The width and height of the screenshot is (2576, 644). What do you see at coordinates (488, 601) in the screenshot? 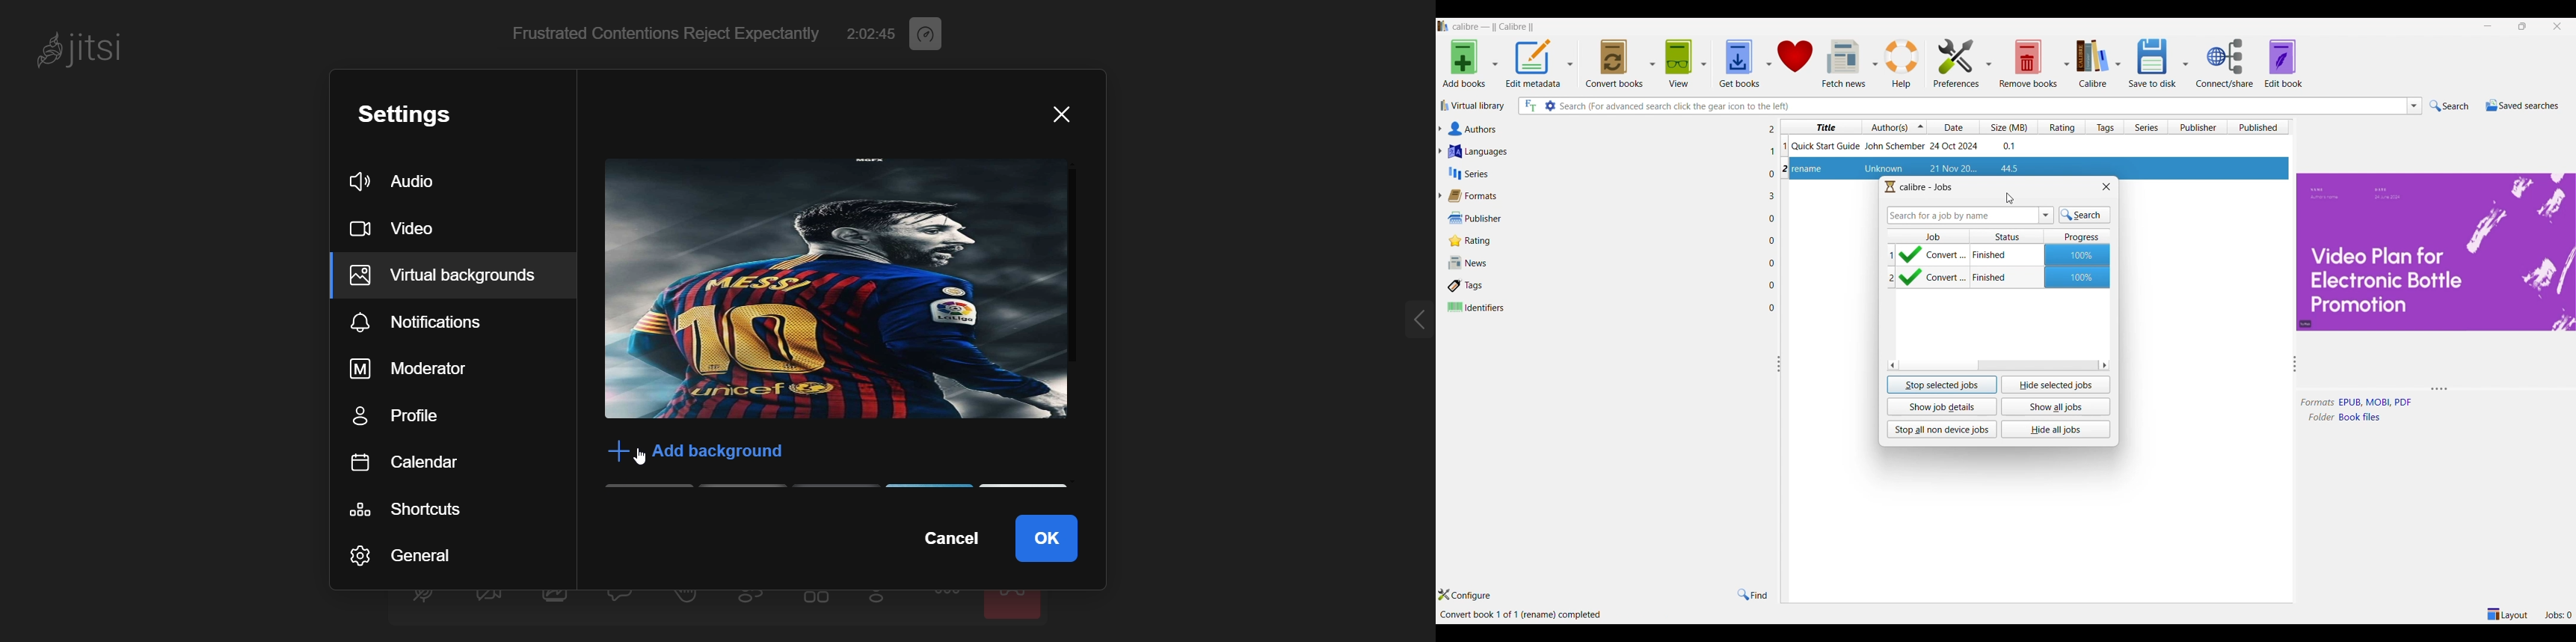
I see `start camera` at bounding box center [488, 601].